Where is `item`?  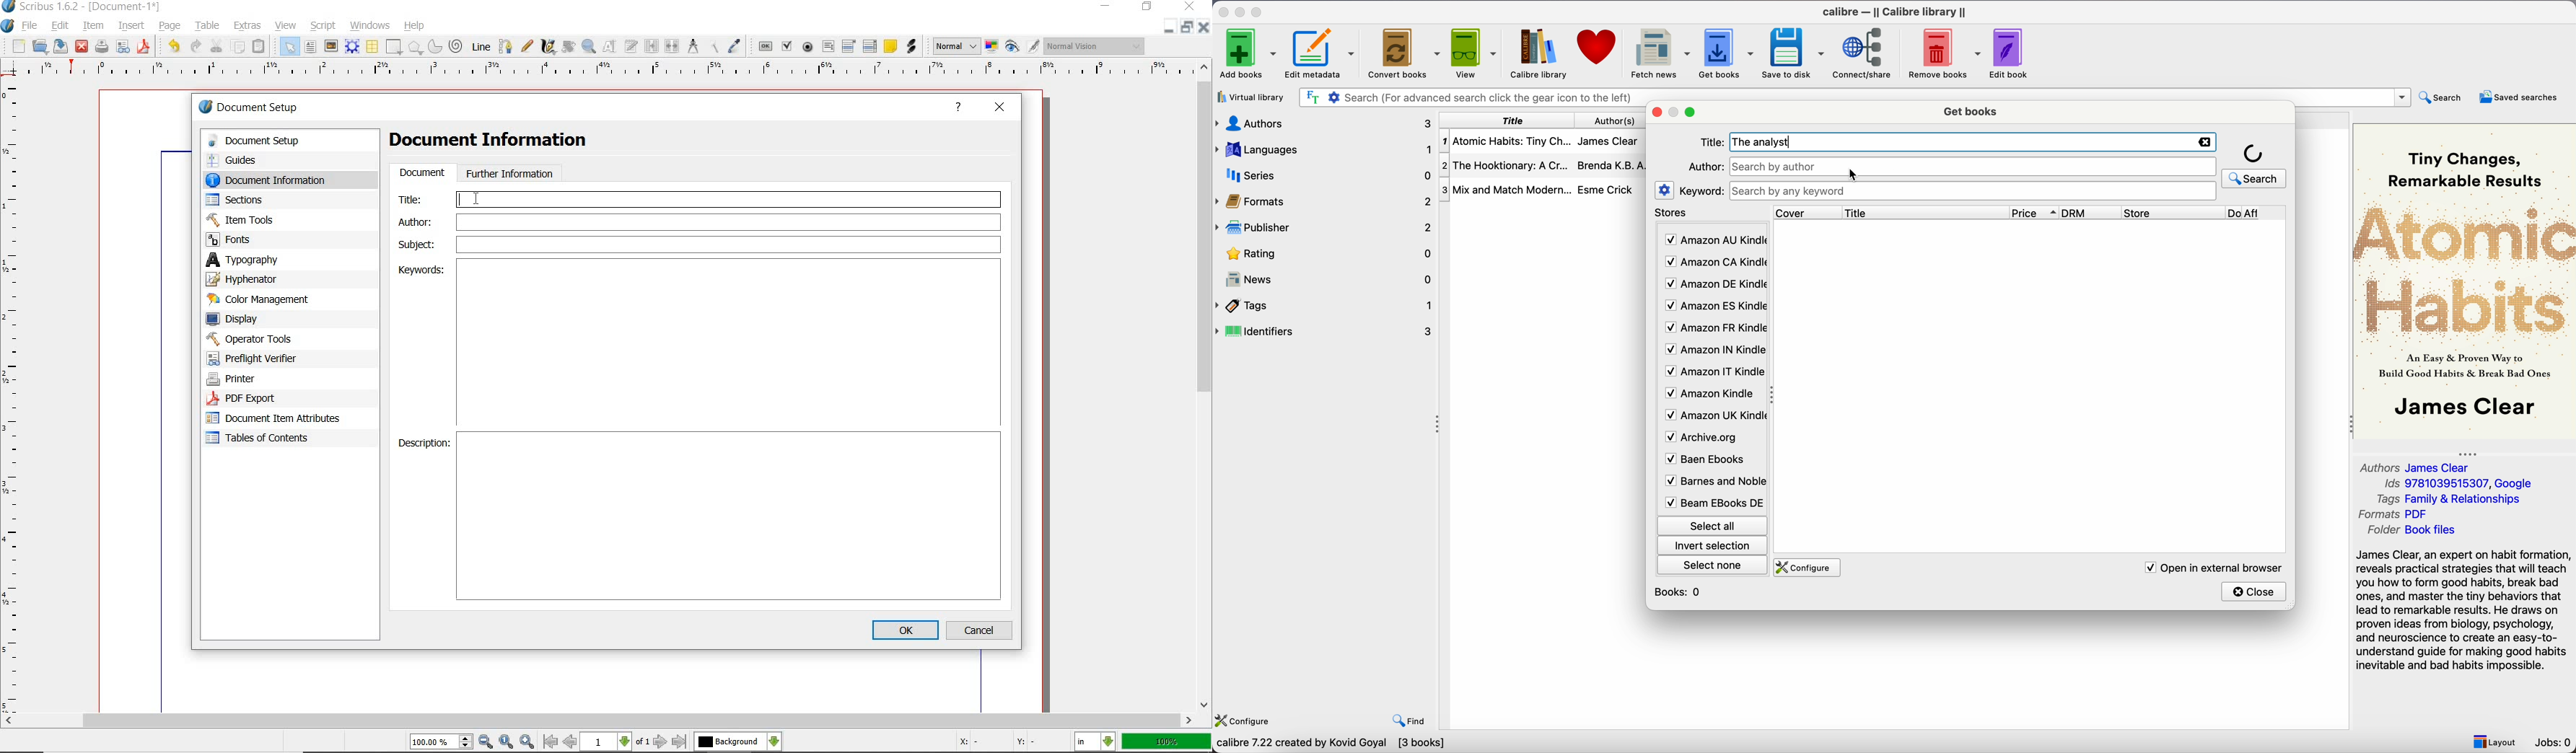
item is located at coordinates (94, 27).